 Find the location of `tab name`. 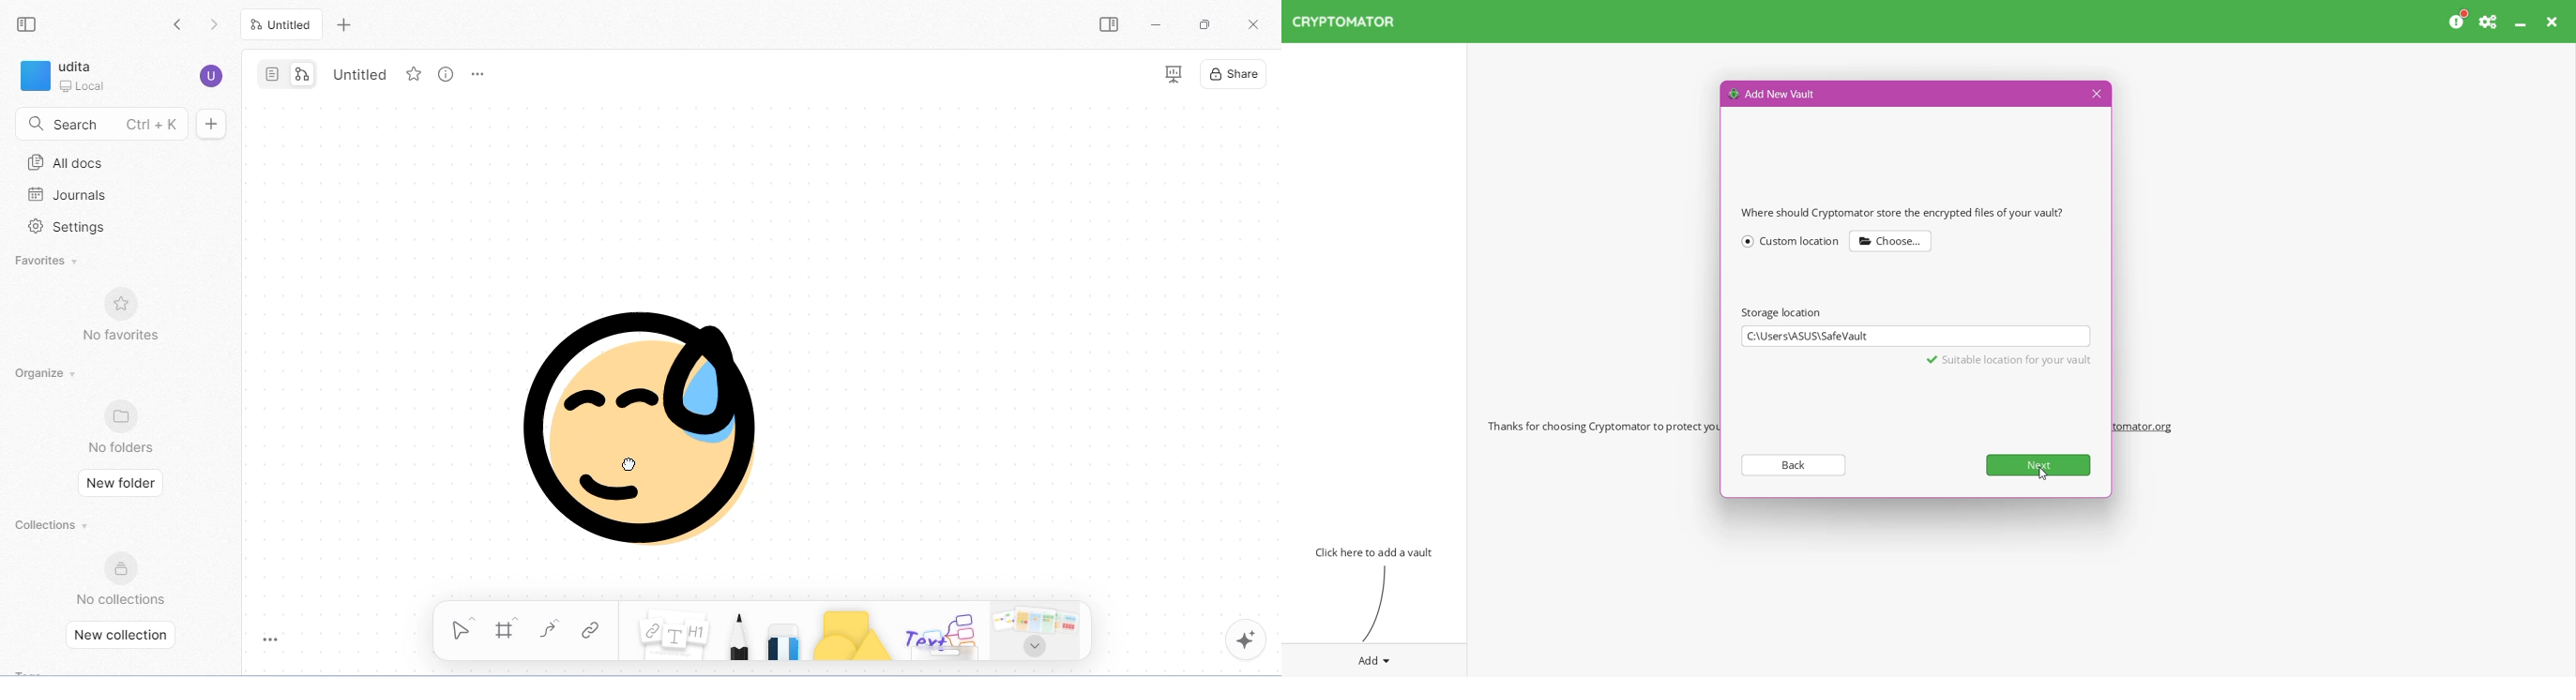

tab name is located at coordinates (357, 73).